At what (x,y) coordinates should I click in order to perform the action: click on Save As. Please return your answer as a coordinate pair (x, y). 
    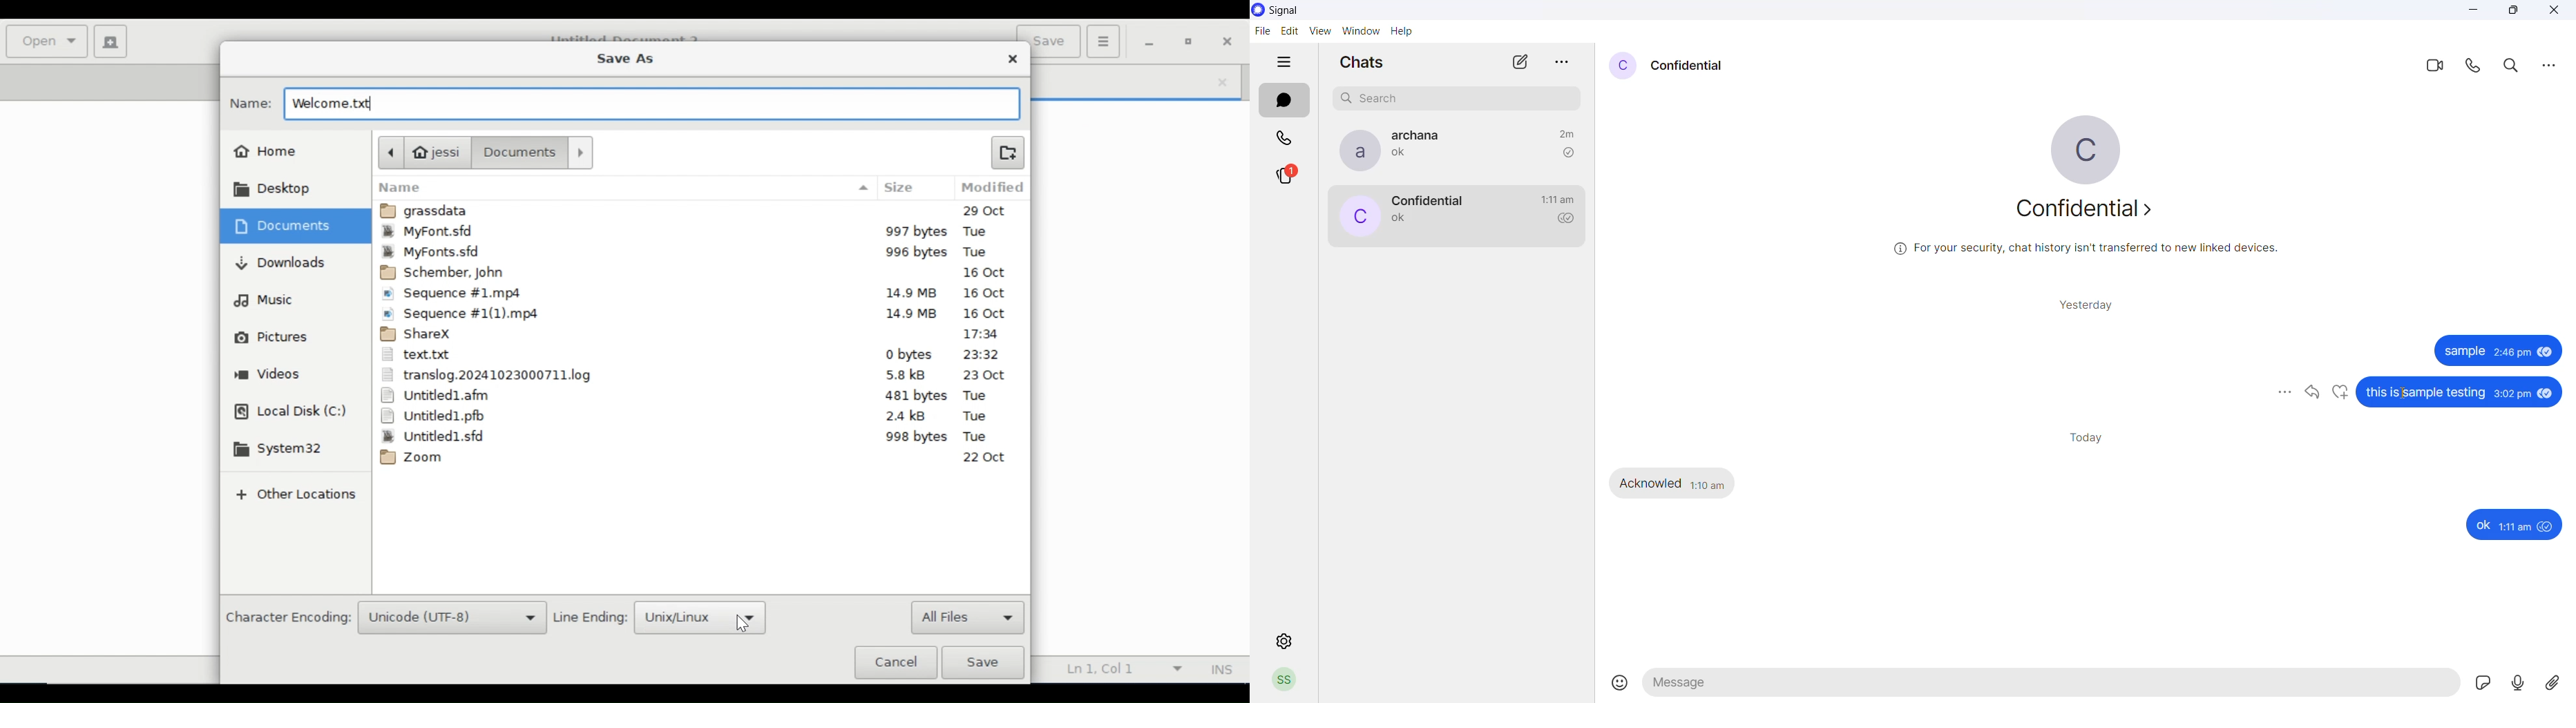
    Looking at the image, I should click on (623, 60).